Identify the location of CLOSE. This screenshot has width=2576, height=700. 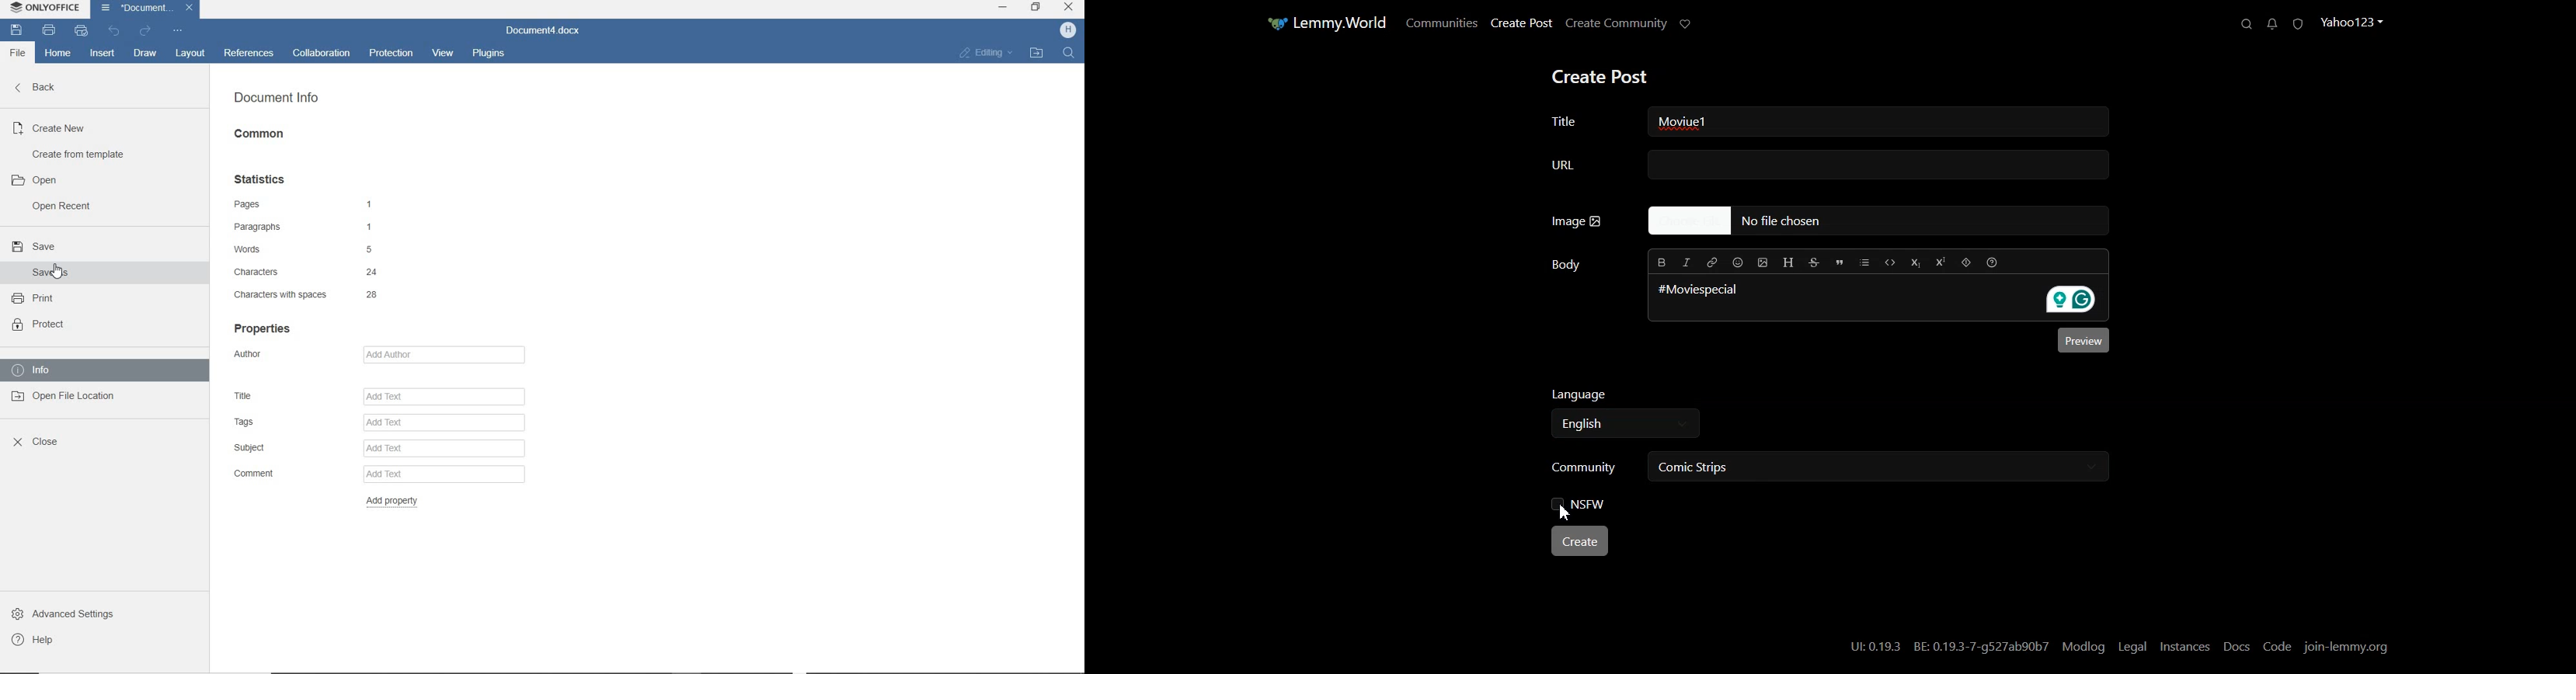
(1070, 7).